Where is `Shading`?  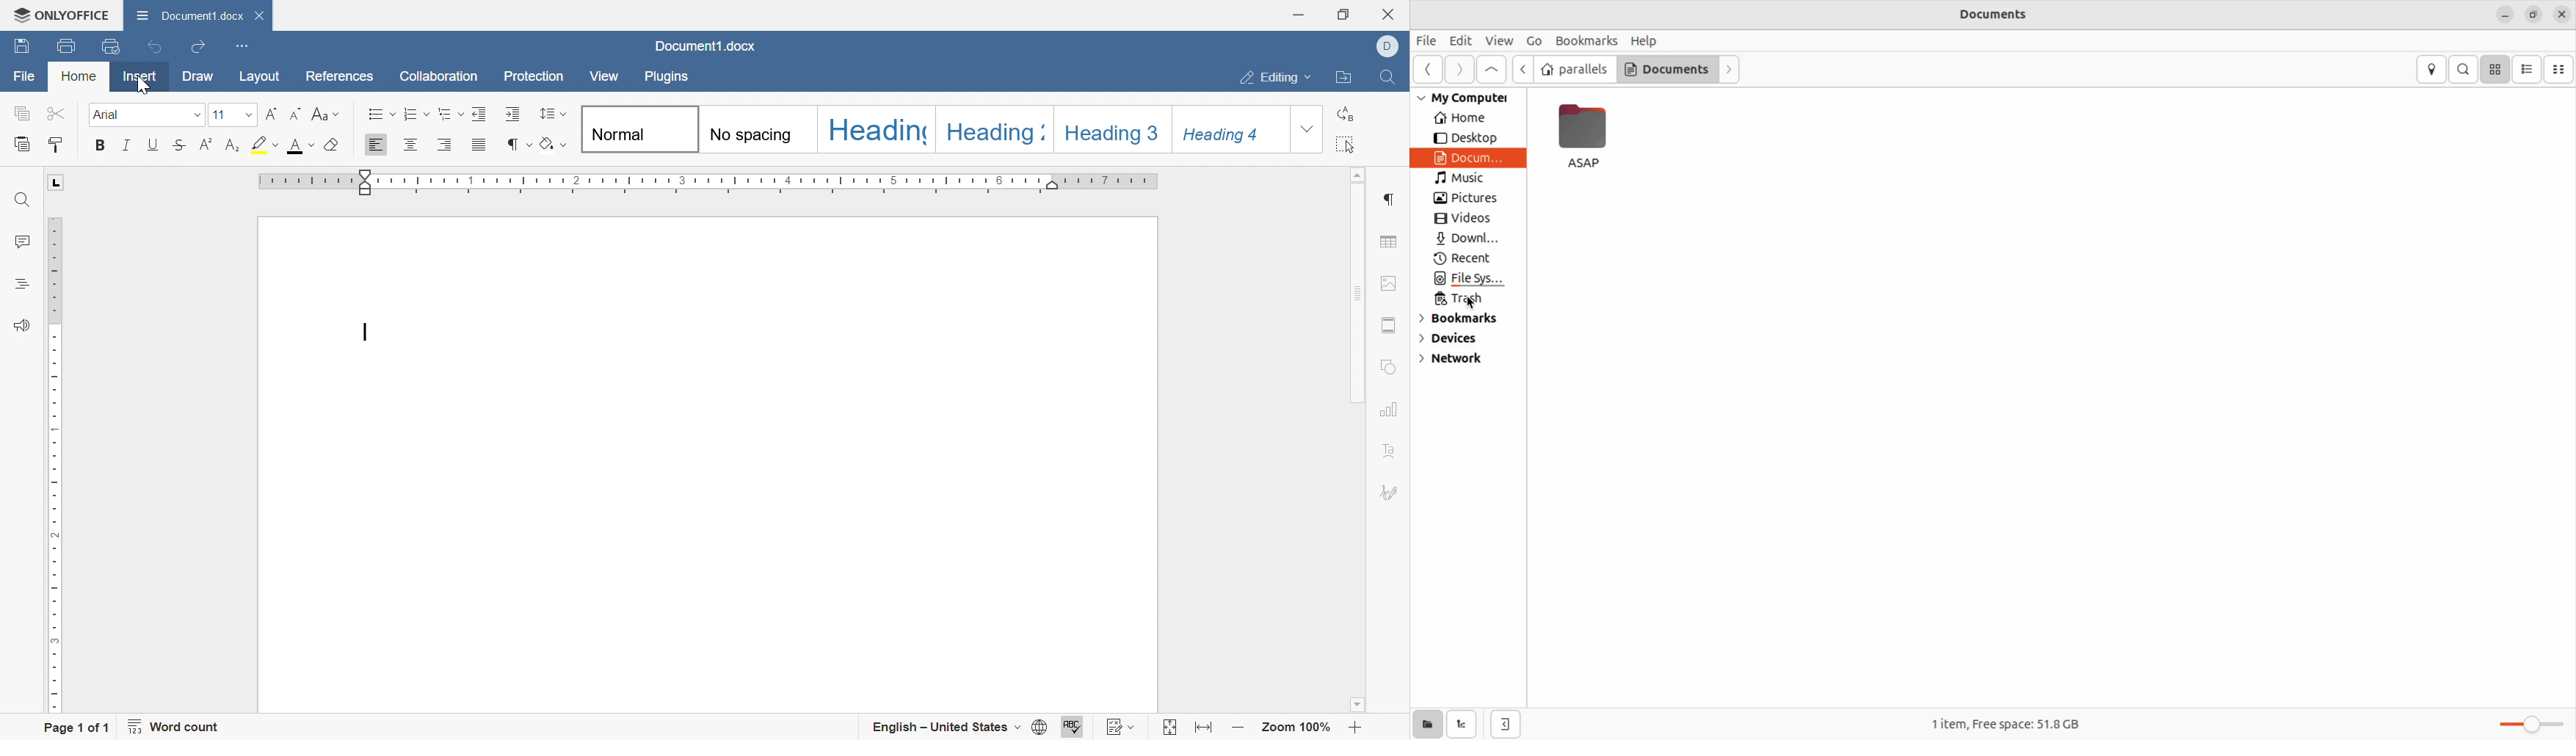
Shading is located at coordinates (554, 142).